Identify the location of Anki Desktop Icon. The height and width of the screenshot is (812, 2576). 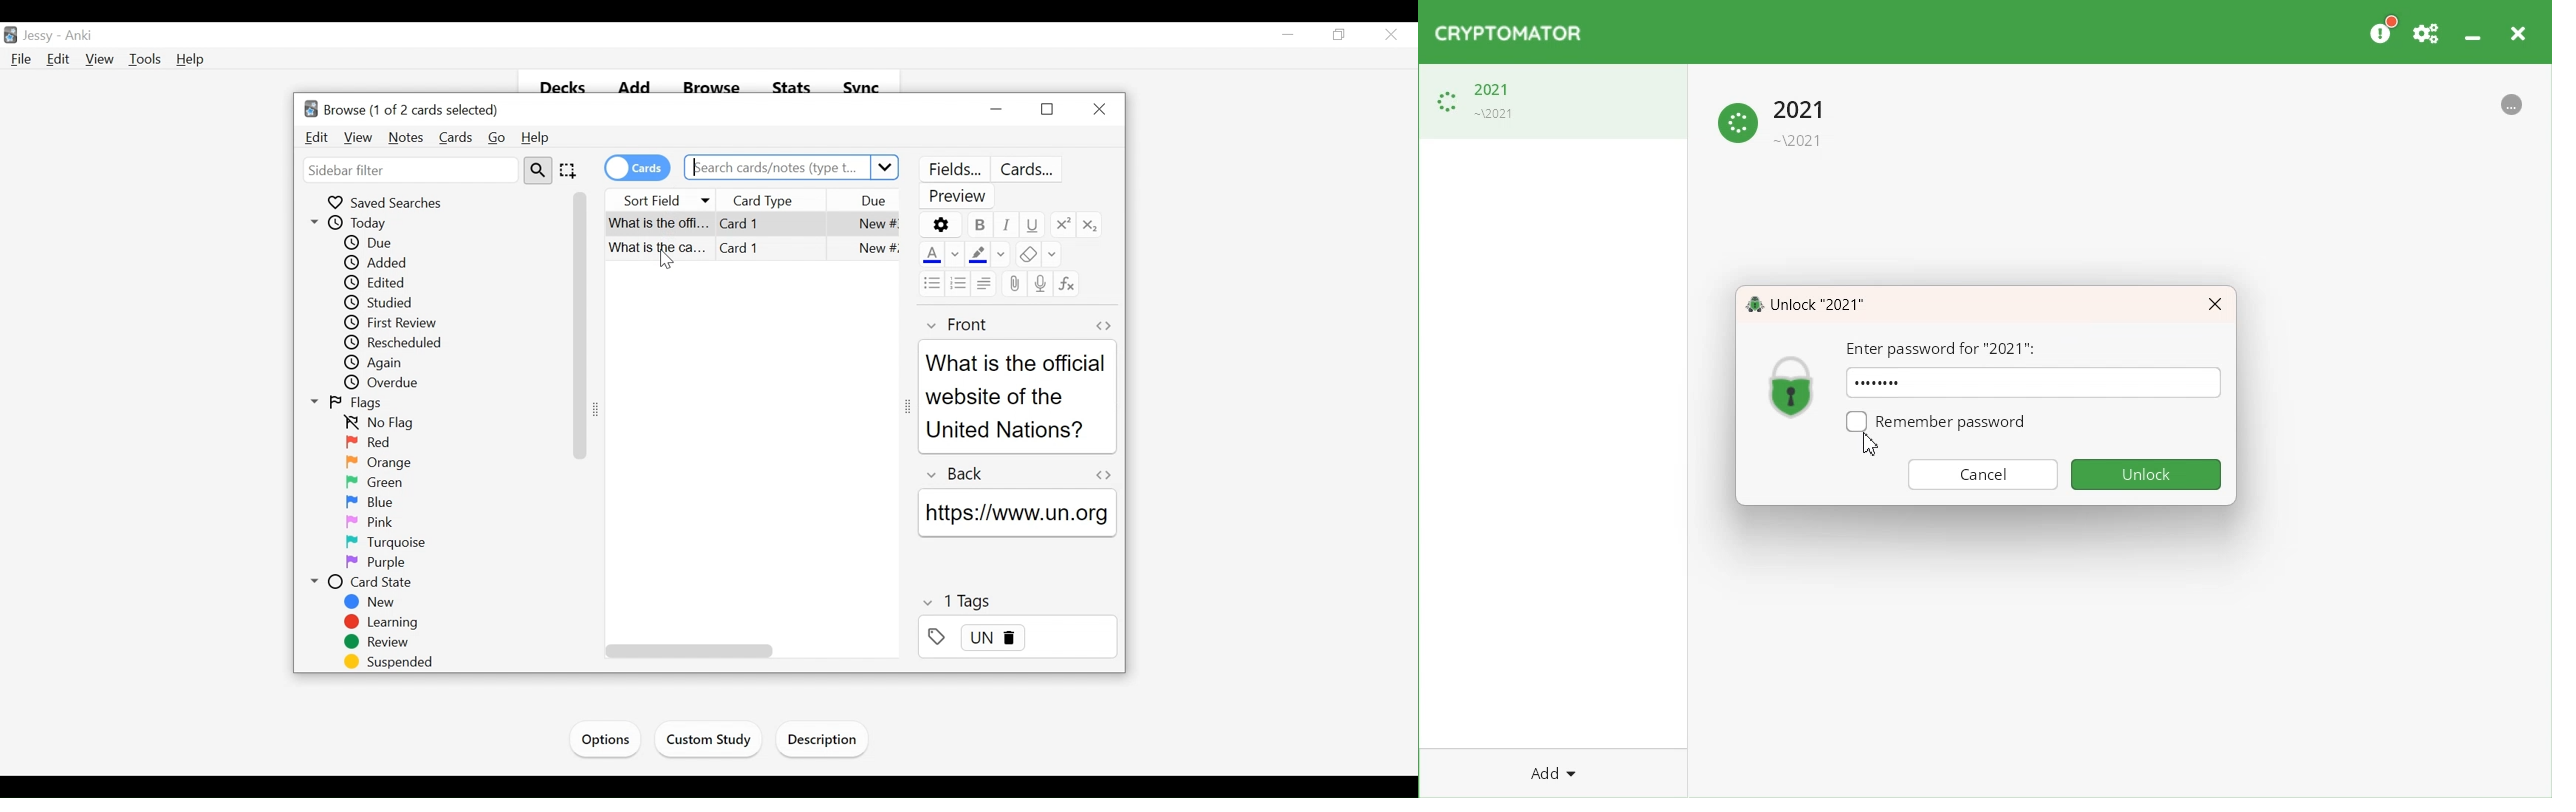
(10, 34).